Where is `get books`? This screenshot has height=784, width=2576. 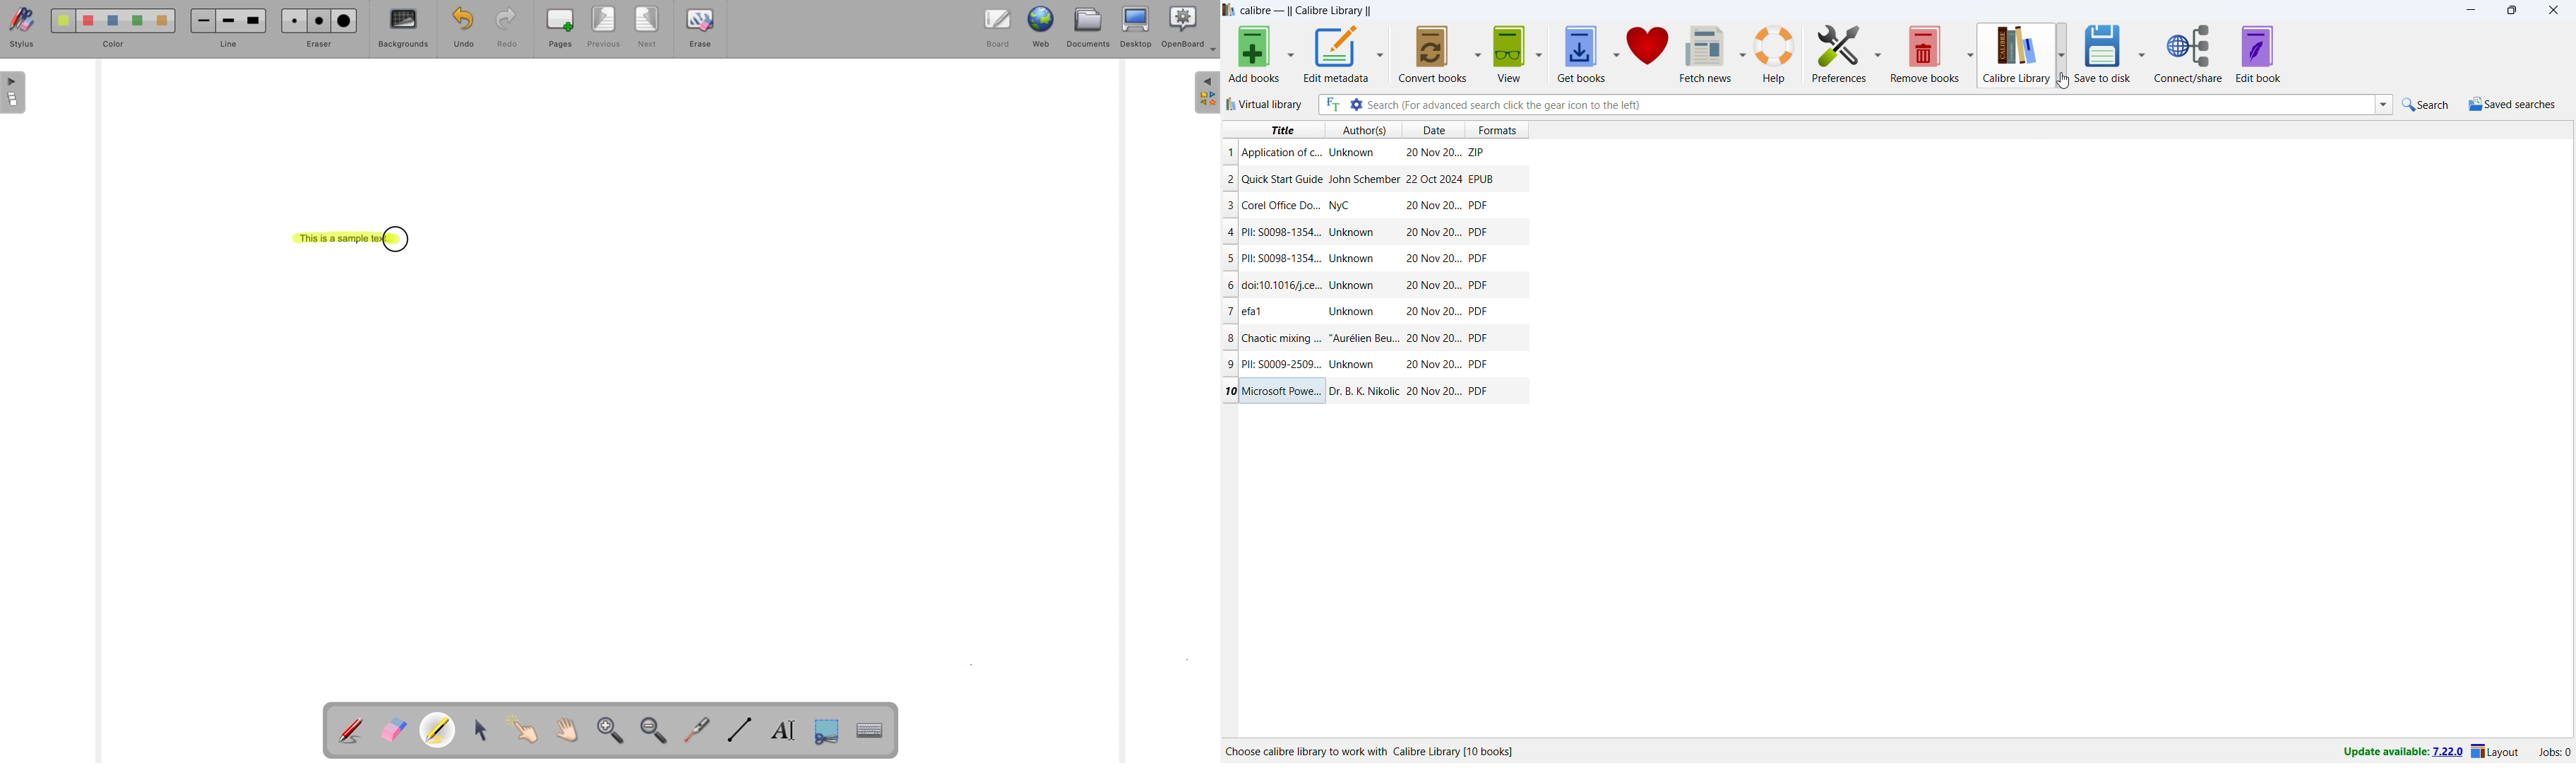 get books is located at coordinates (1580, 54).